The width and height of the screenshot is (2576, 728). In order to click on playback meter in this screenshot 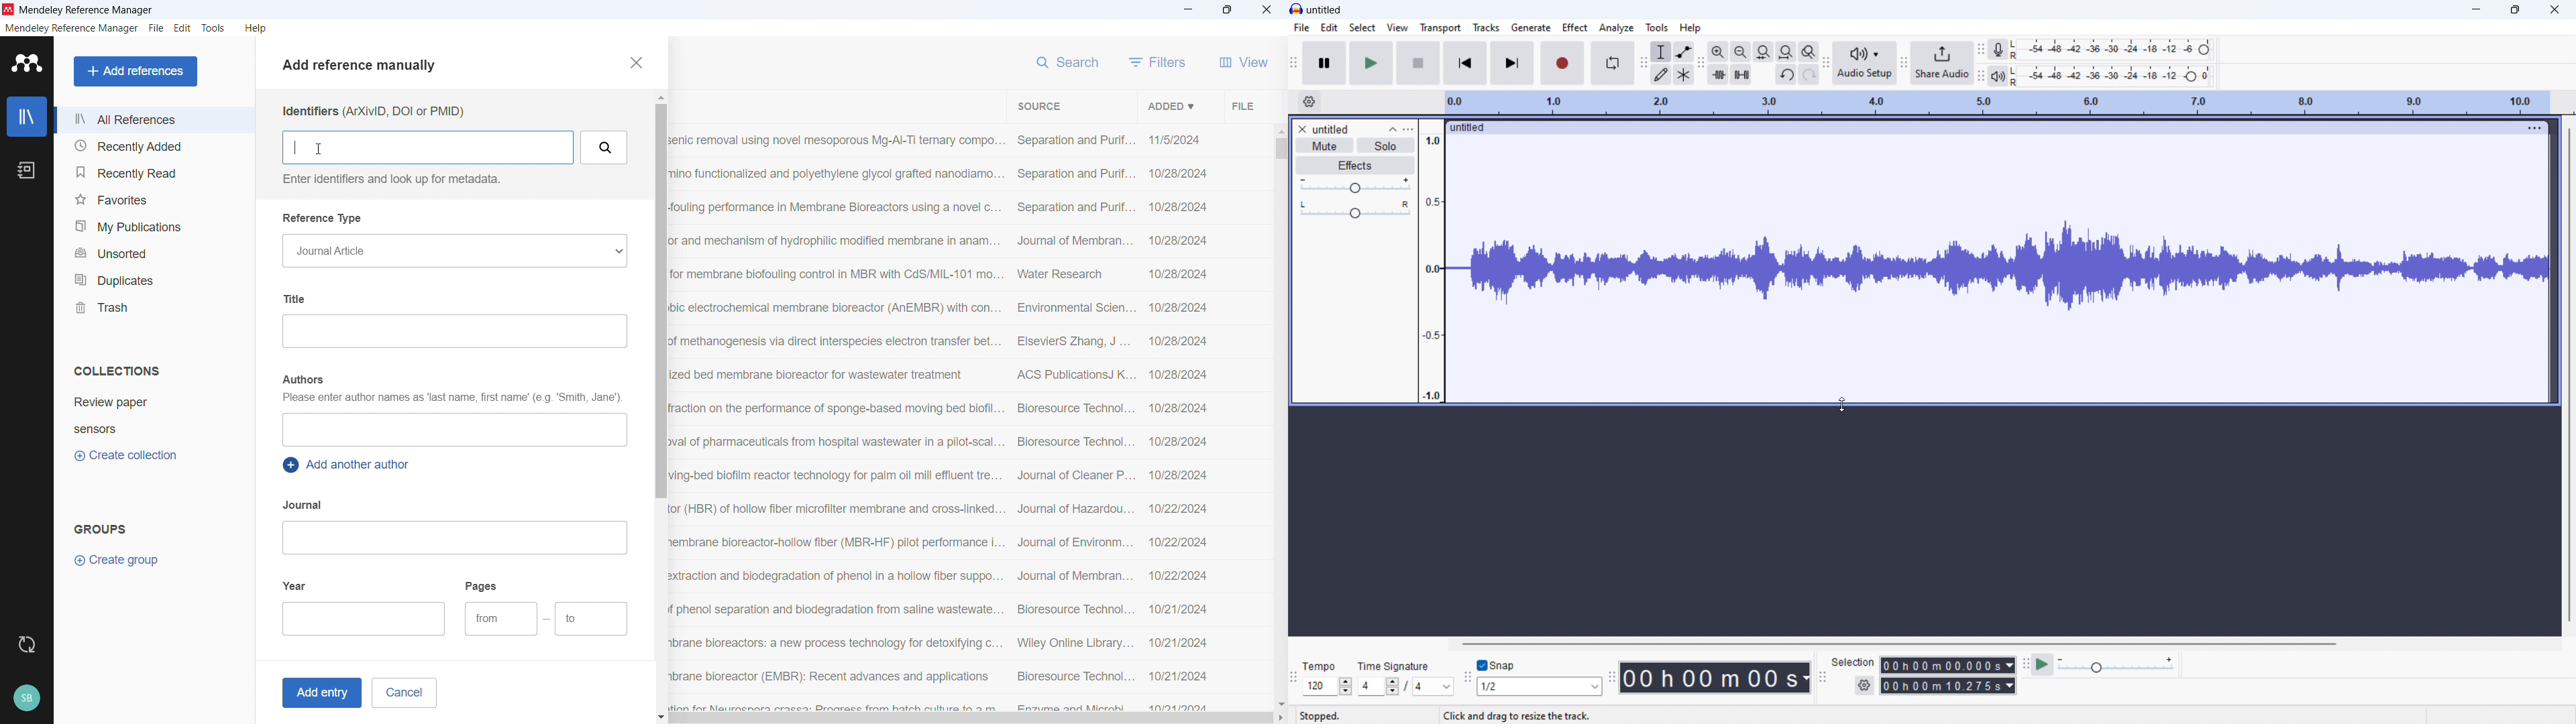, I will do `click(1998, 76)`.